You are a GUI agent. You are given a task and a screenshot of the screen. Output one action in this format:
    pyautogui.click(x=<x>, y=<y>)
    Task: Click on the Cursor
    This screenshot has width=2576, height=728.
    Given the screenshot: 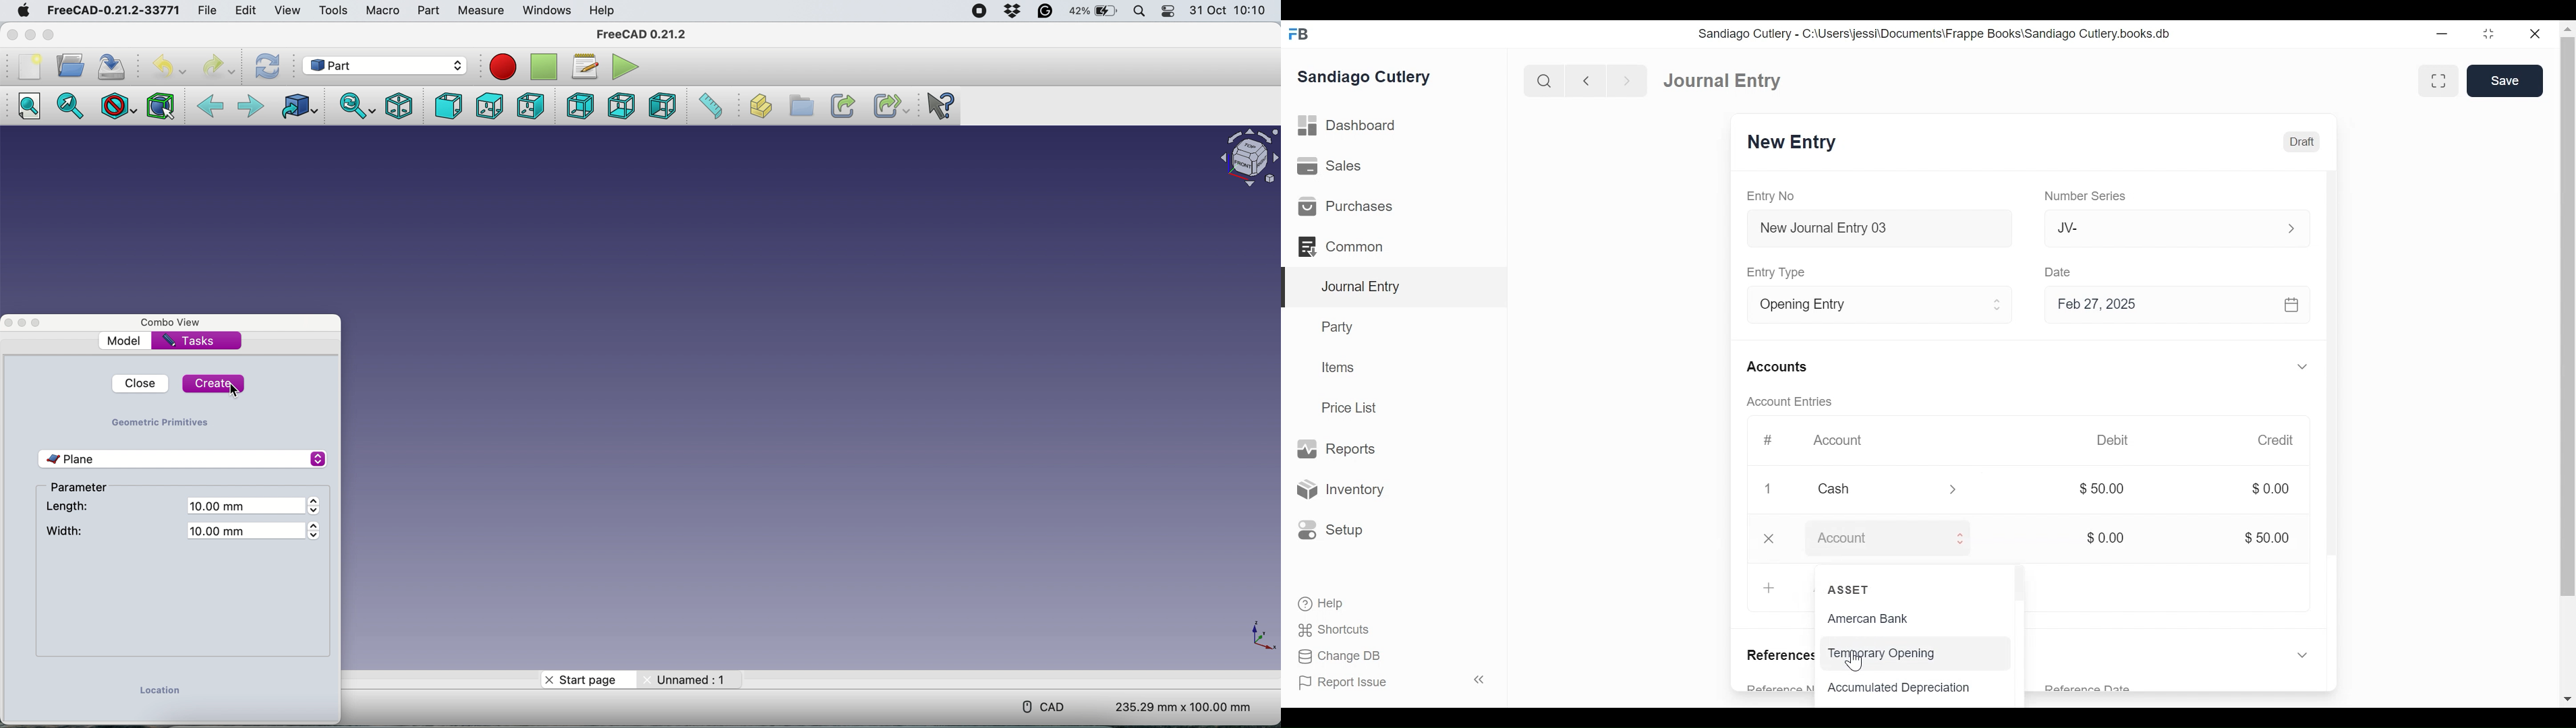 What is the action you would take?
    pyautogui.click(x=439, y=20)
    